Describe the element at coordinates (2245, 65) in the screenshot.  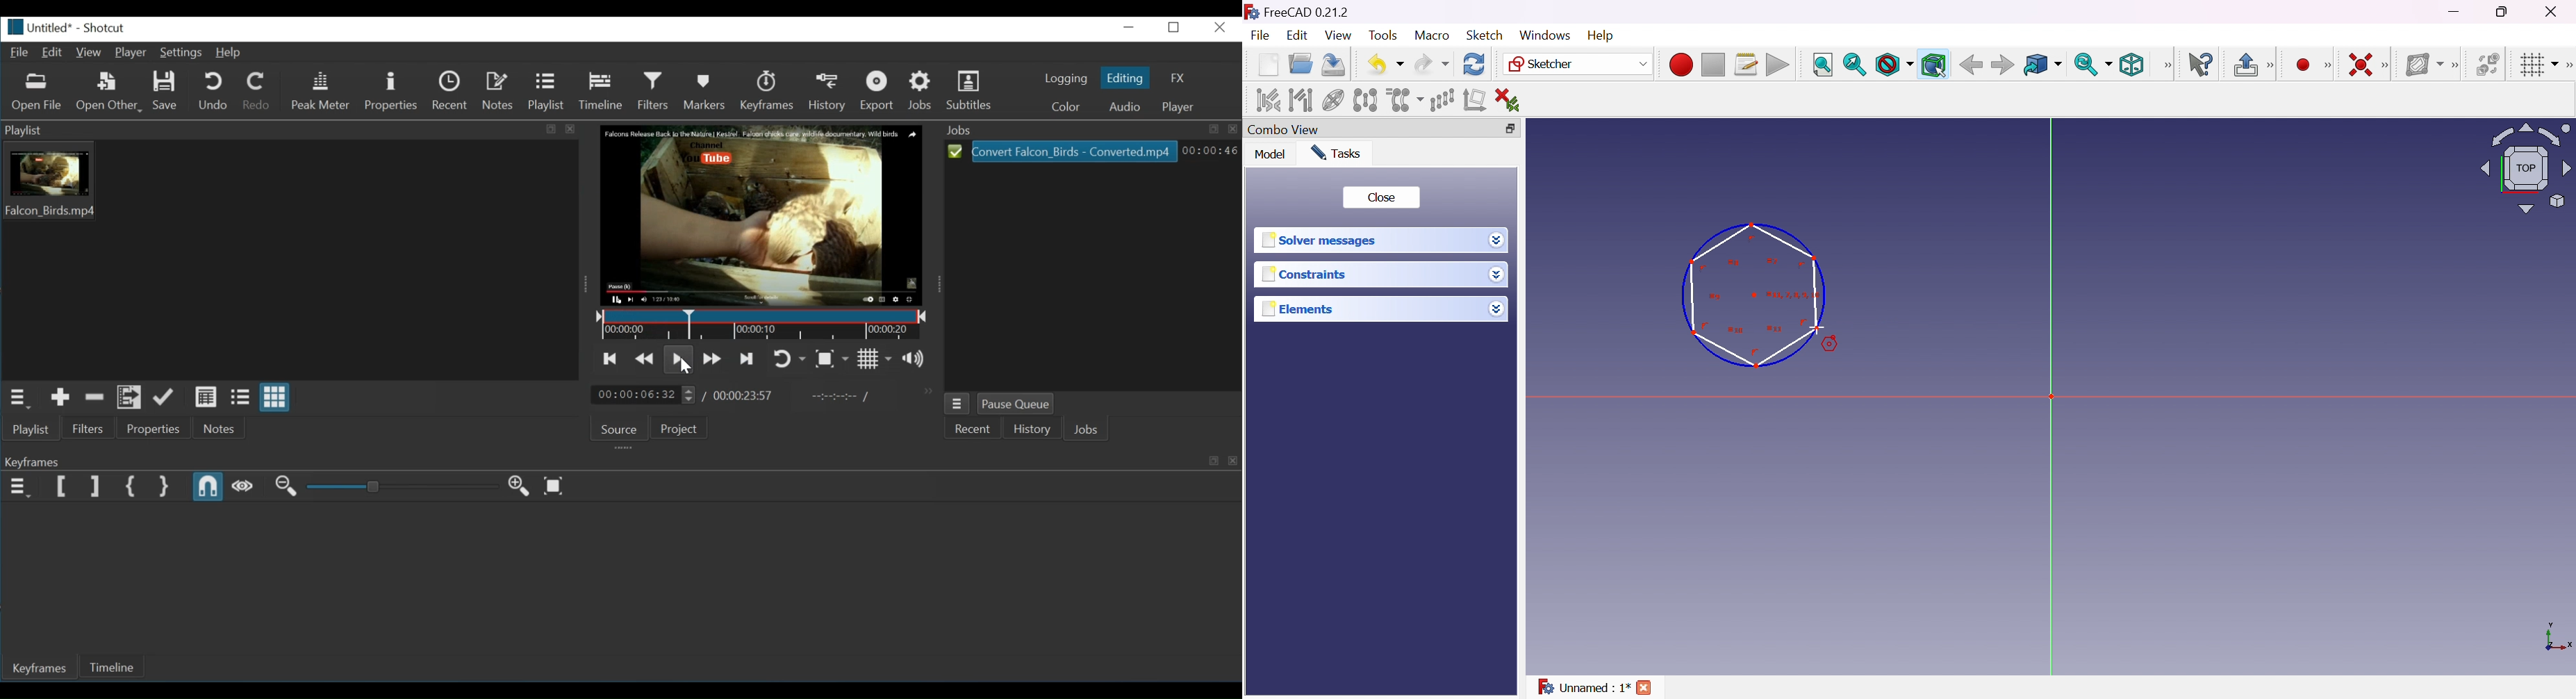
I see `Leave sketch` at that location.